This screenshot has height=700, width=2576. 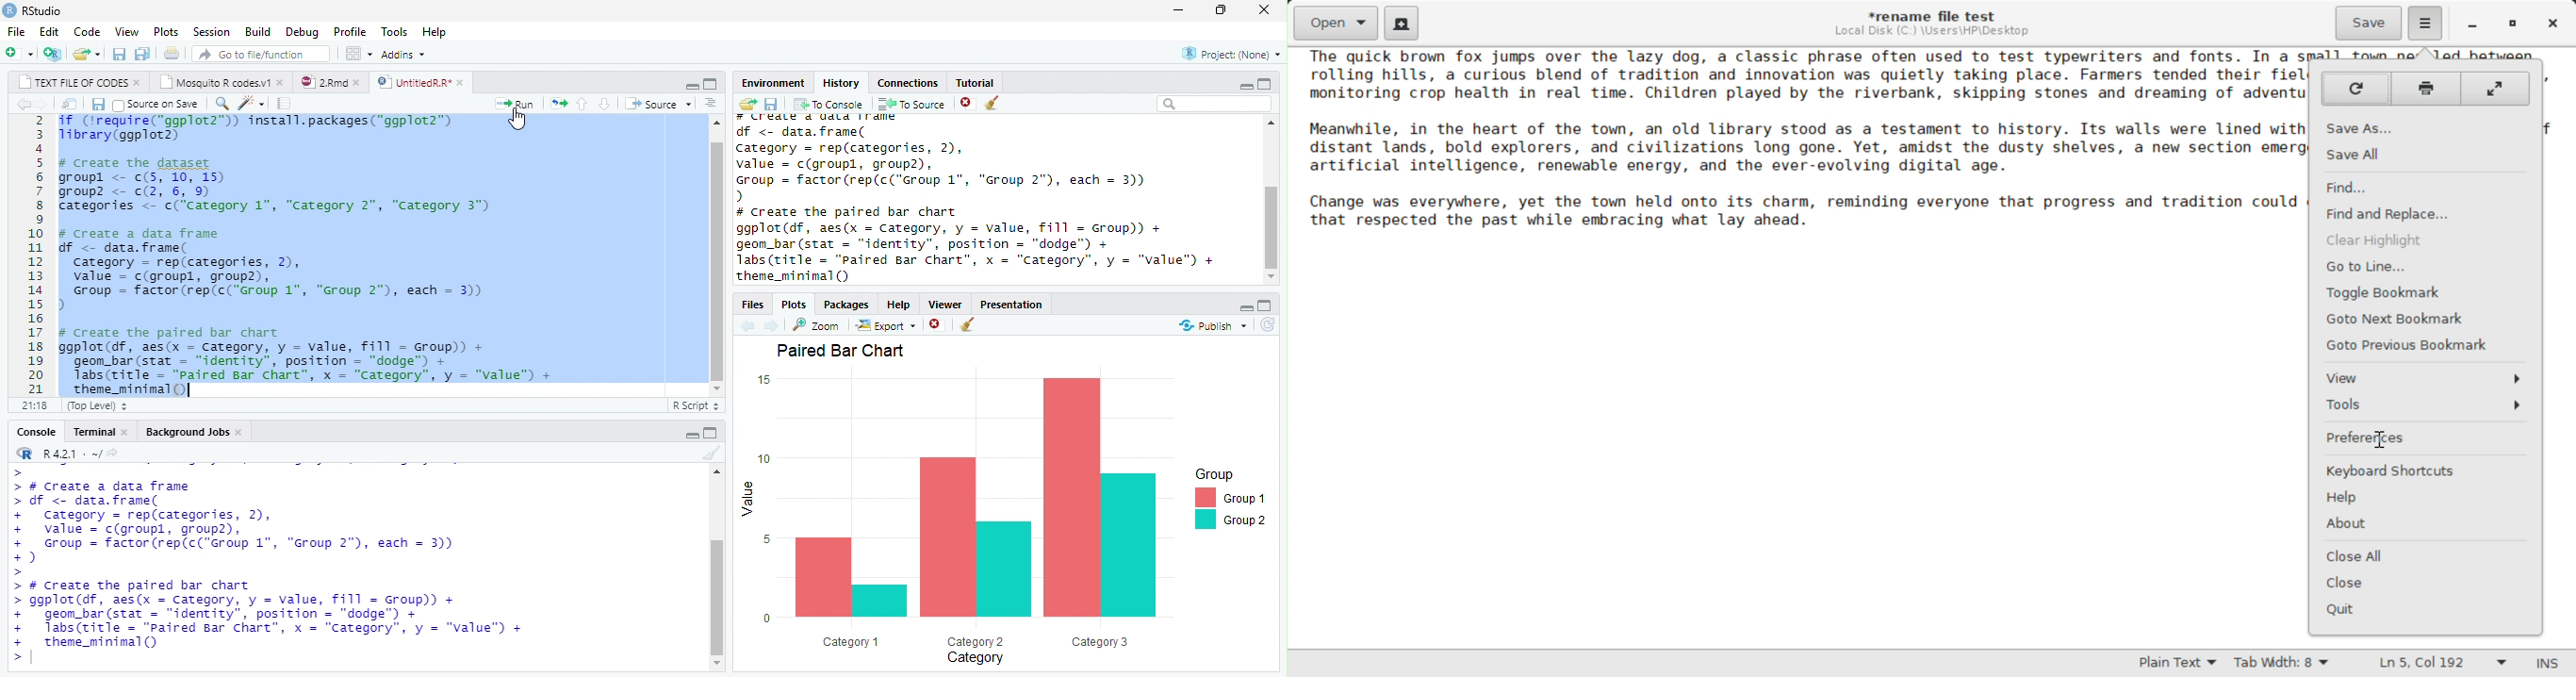 I want to click on minimize, so click(x=1247, y=84).